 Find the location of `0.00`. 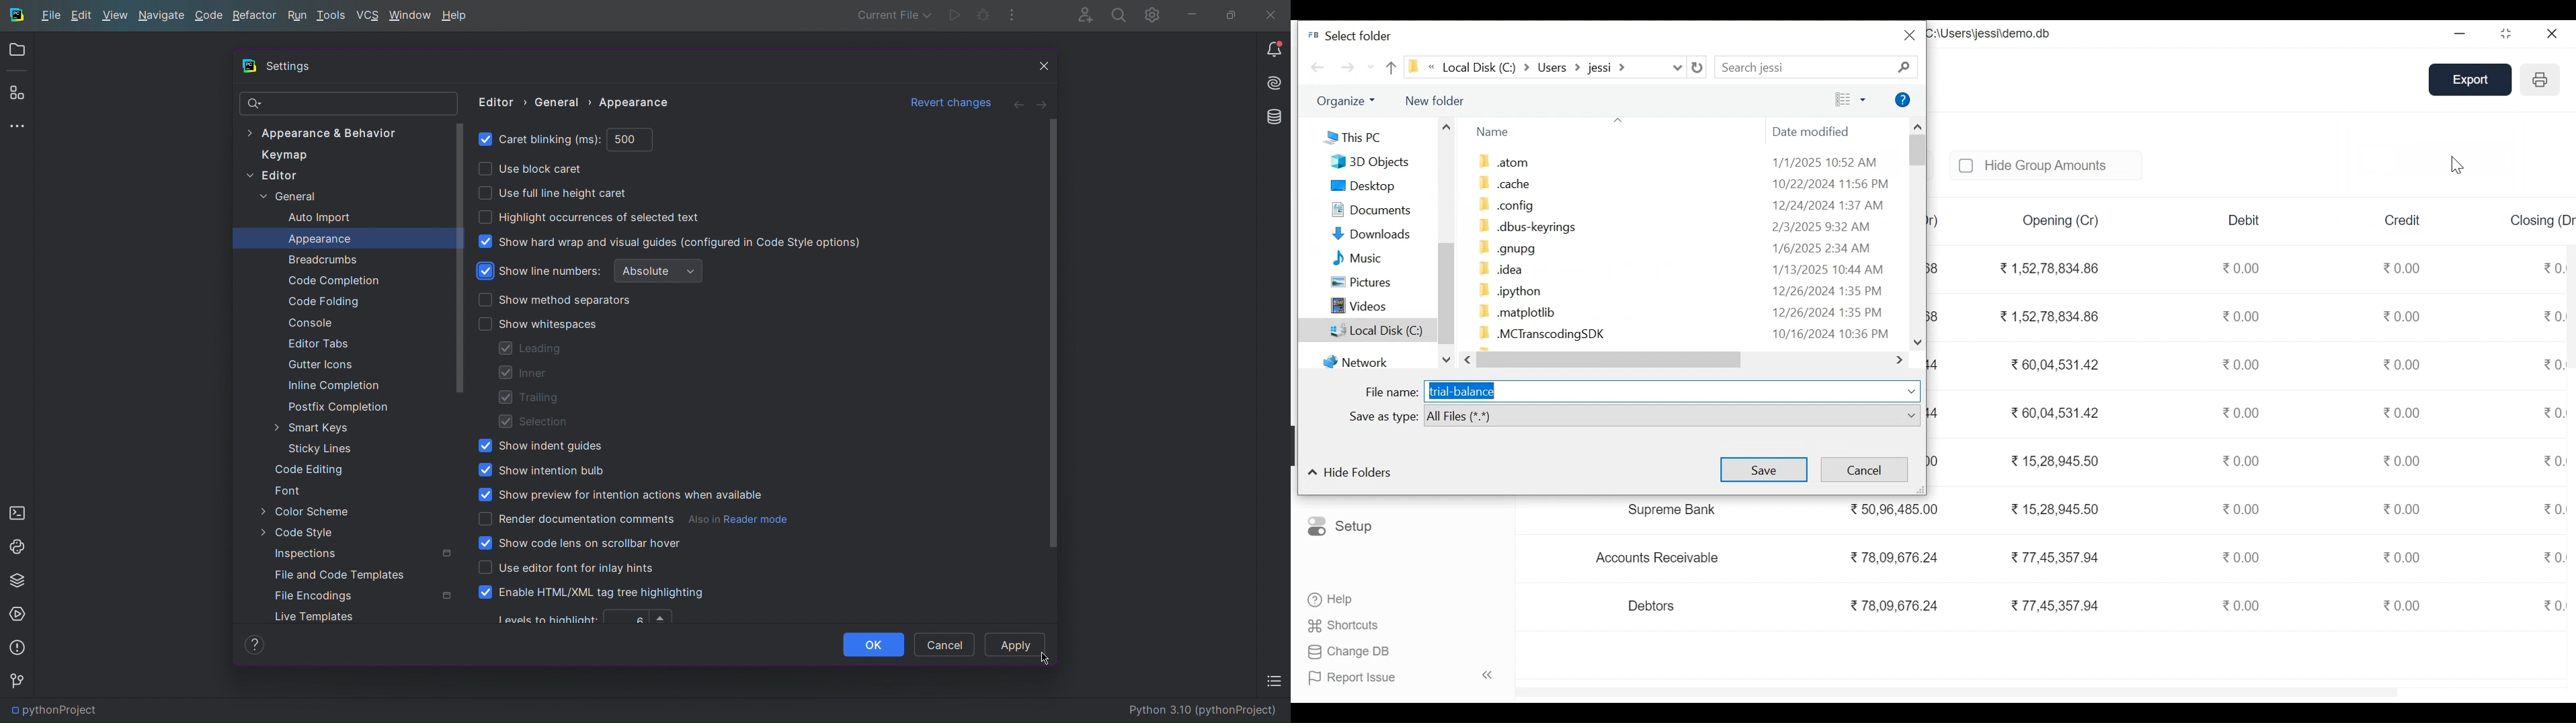

0.00 is located at coordinates (2404, 266).